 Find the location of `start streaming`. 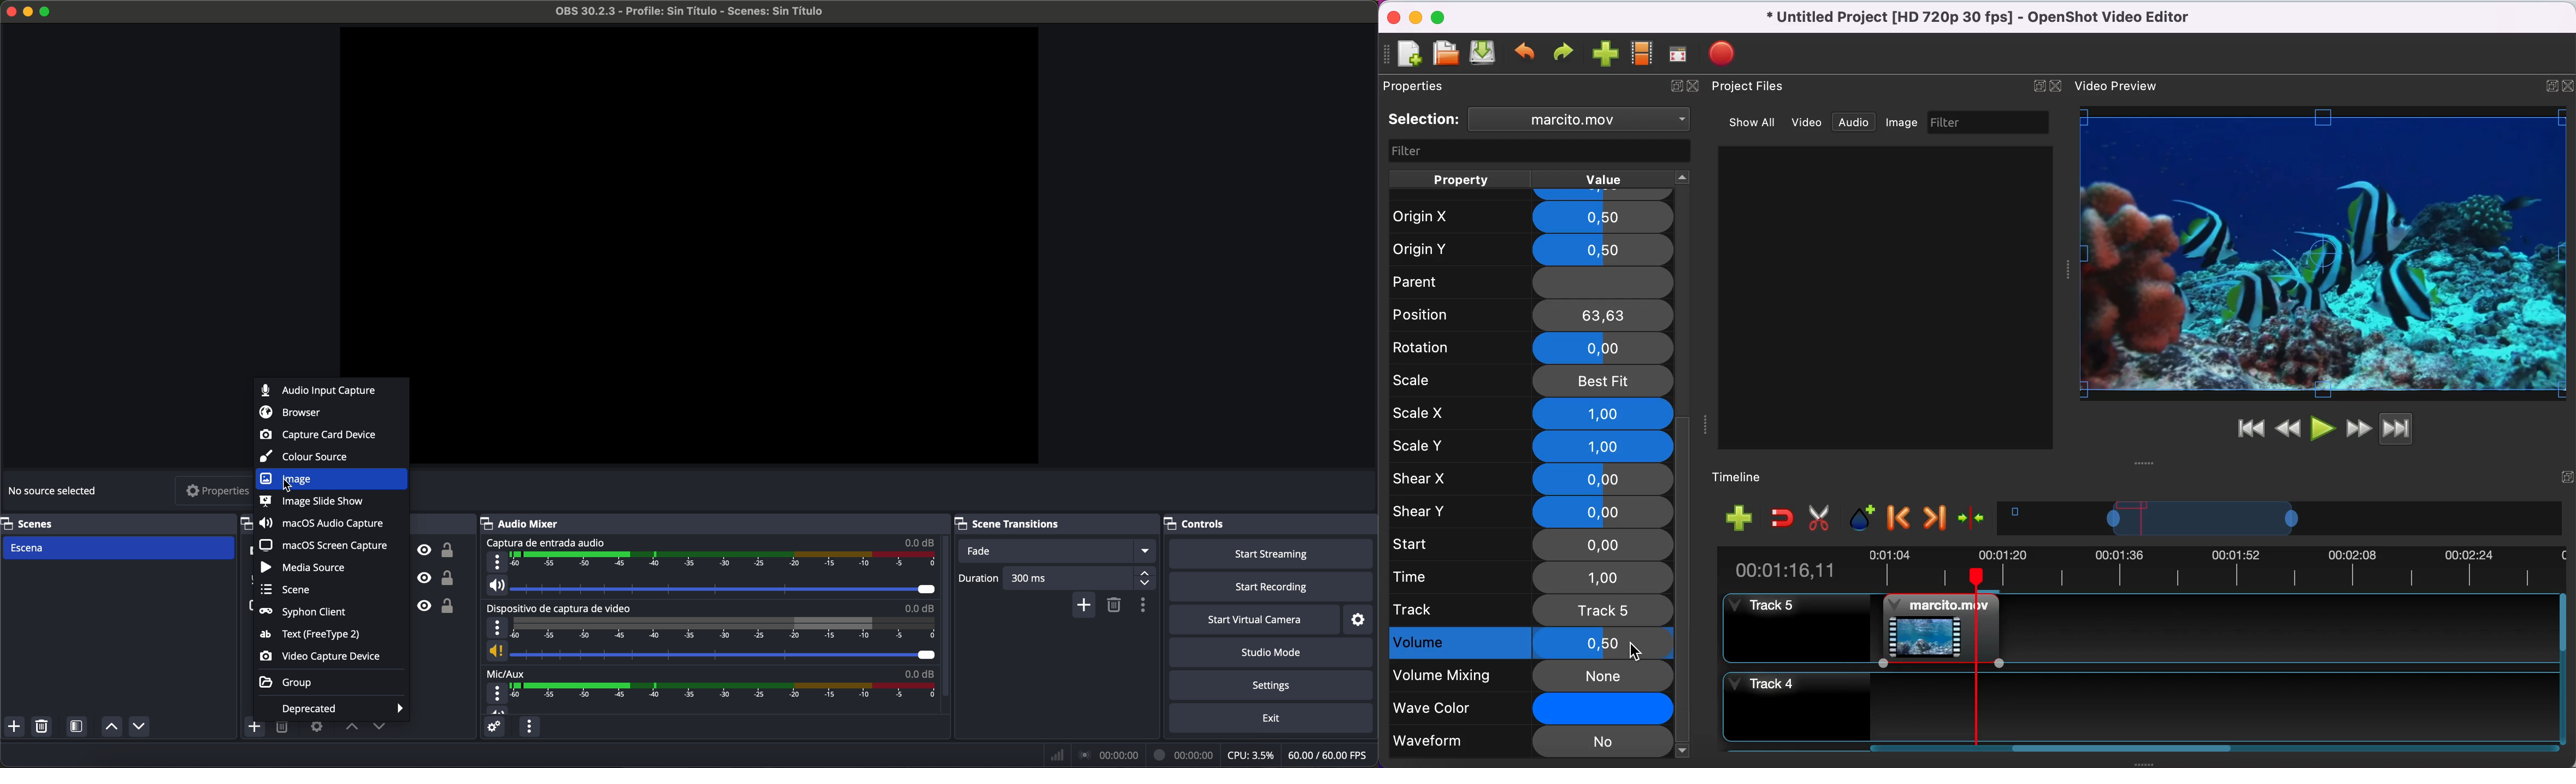

start streaming is located at coordinates (1268, 553).